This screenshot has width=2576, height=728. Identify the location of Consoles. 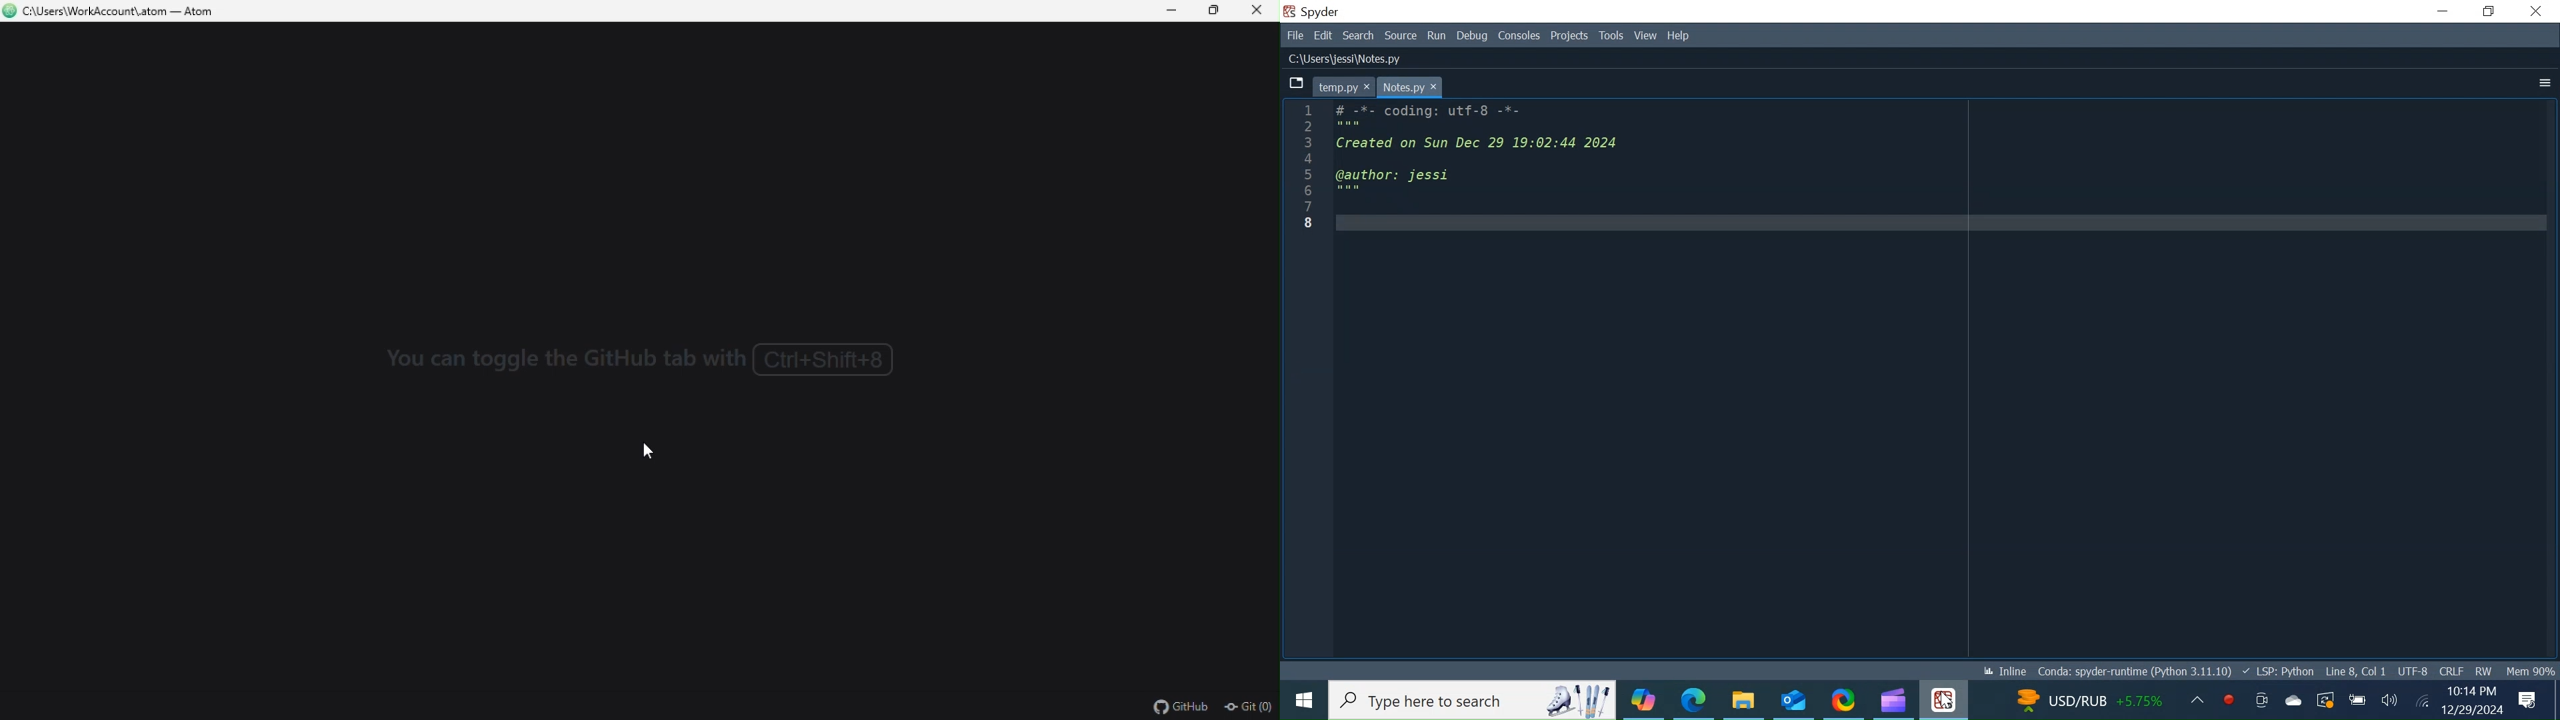
(1521, 35).